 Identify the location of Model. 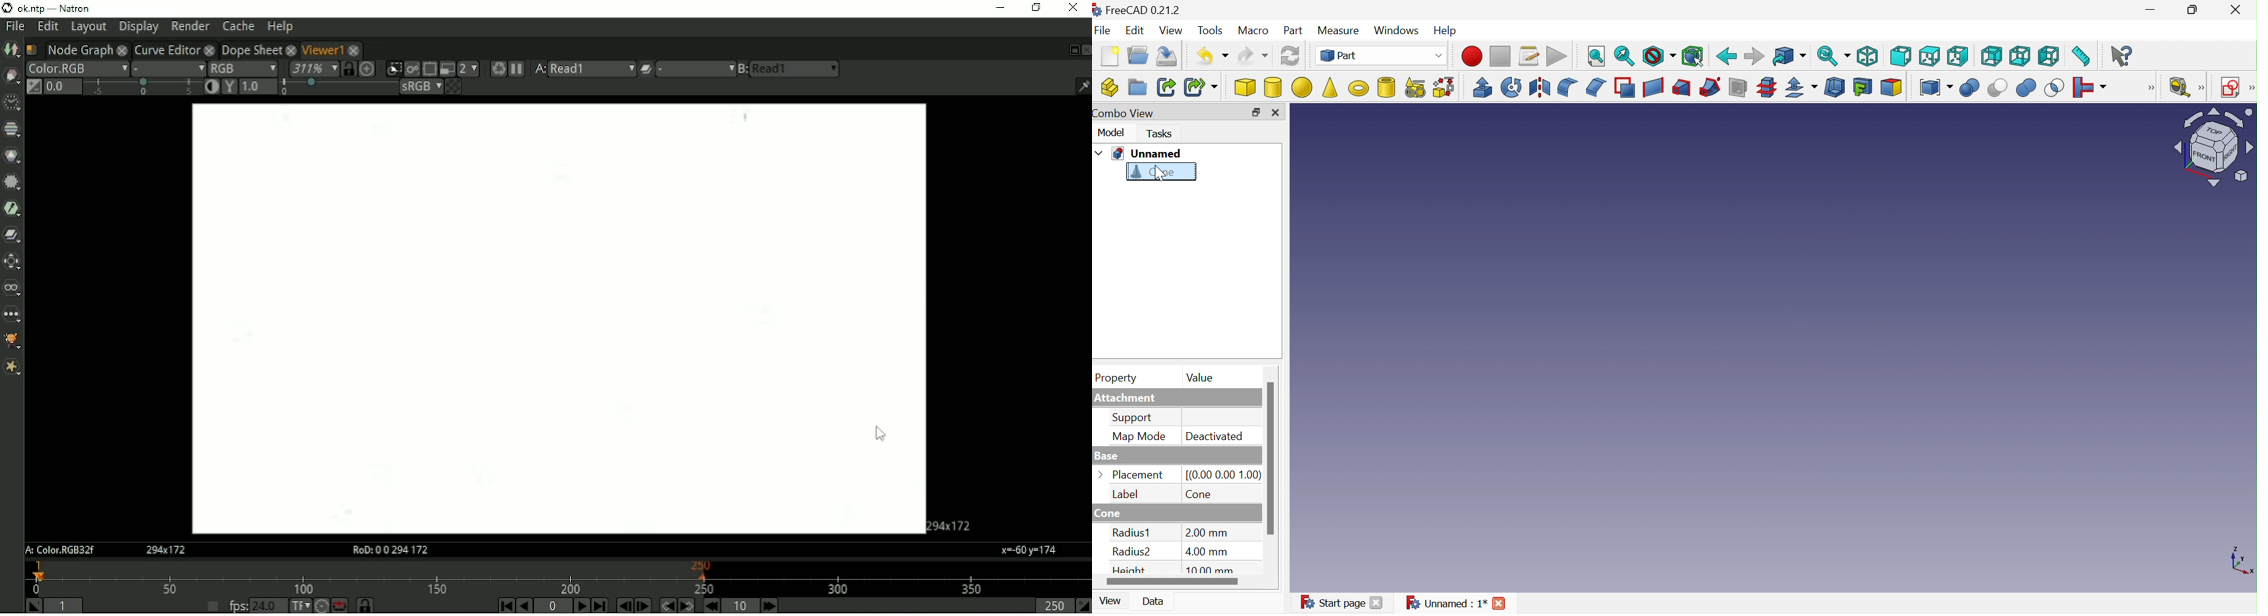
(1111, 135).